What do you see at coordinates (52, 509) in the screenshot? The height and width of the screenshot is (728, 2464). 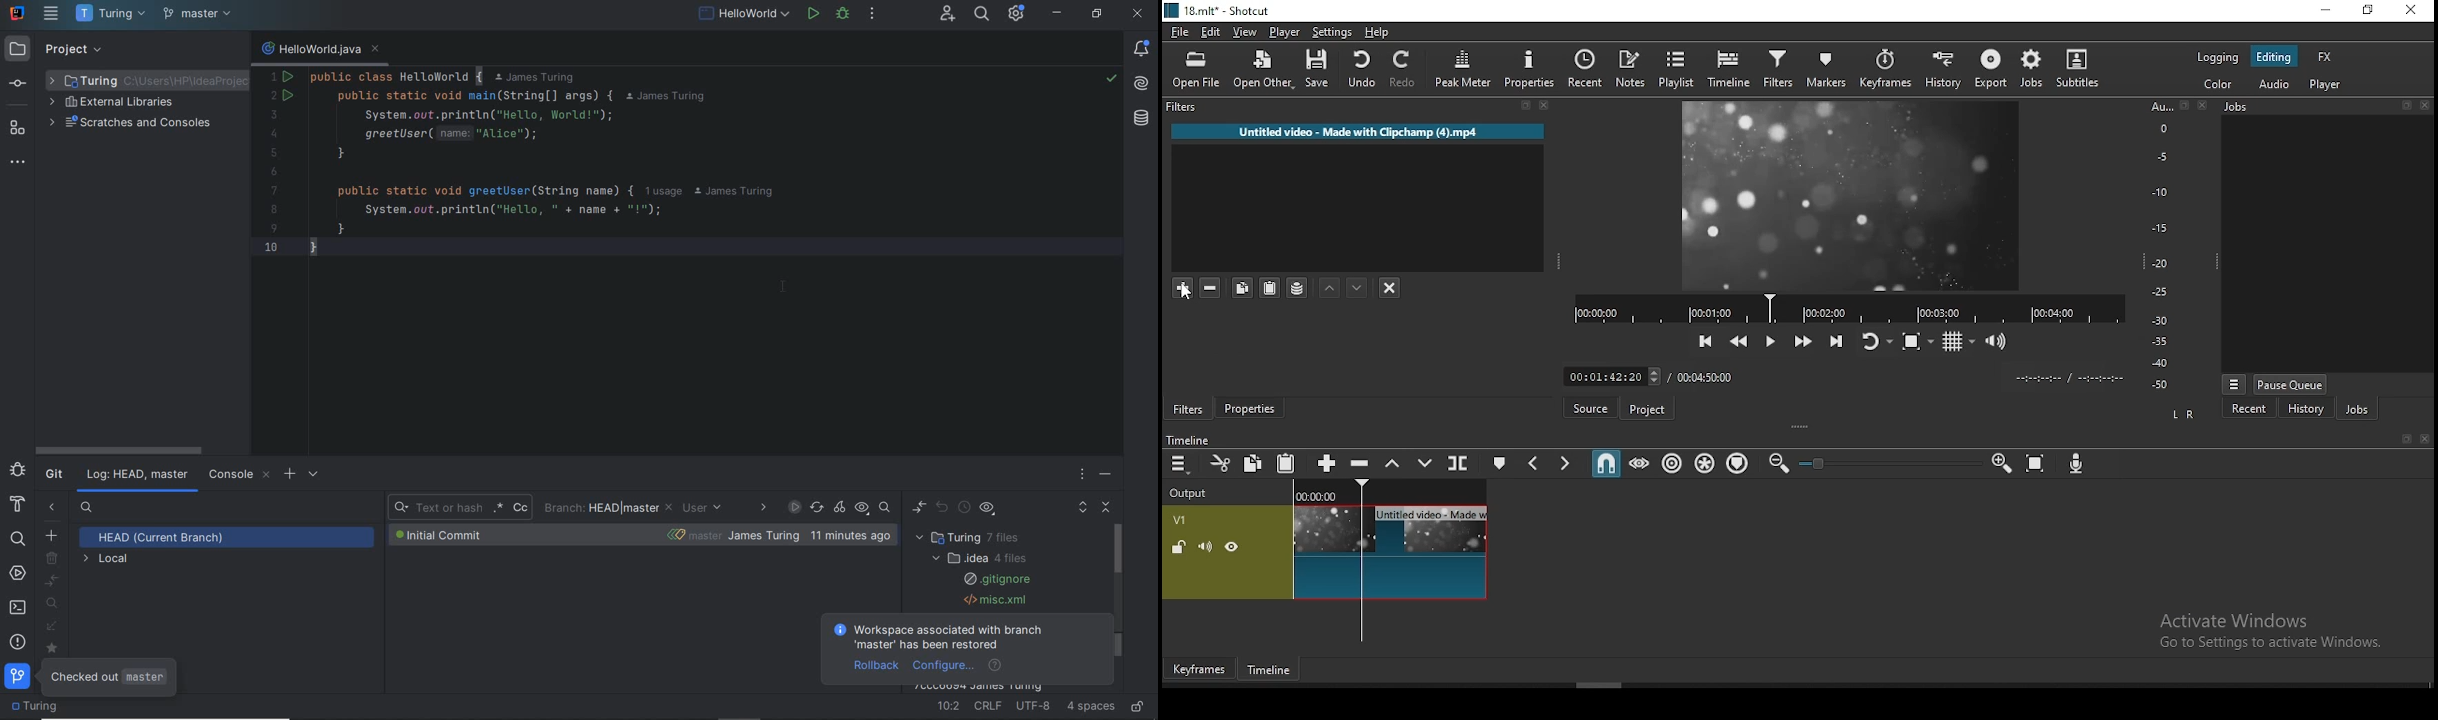 I see `hide git branches` at bounding box center [52, 509].